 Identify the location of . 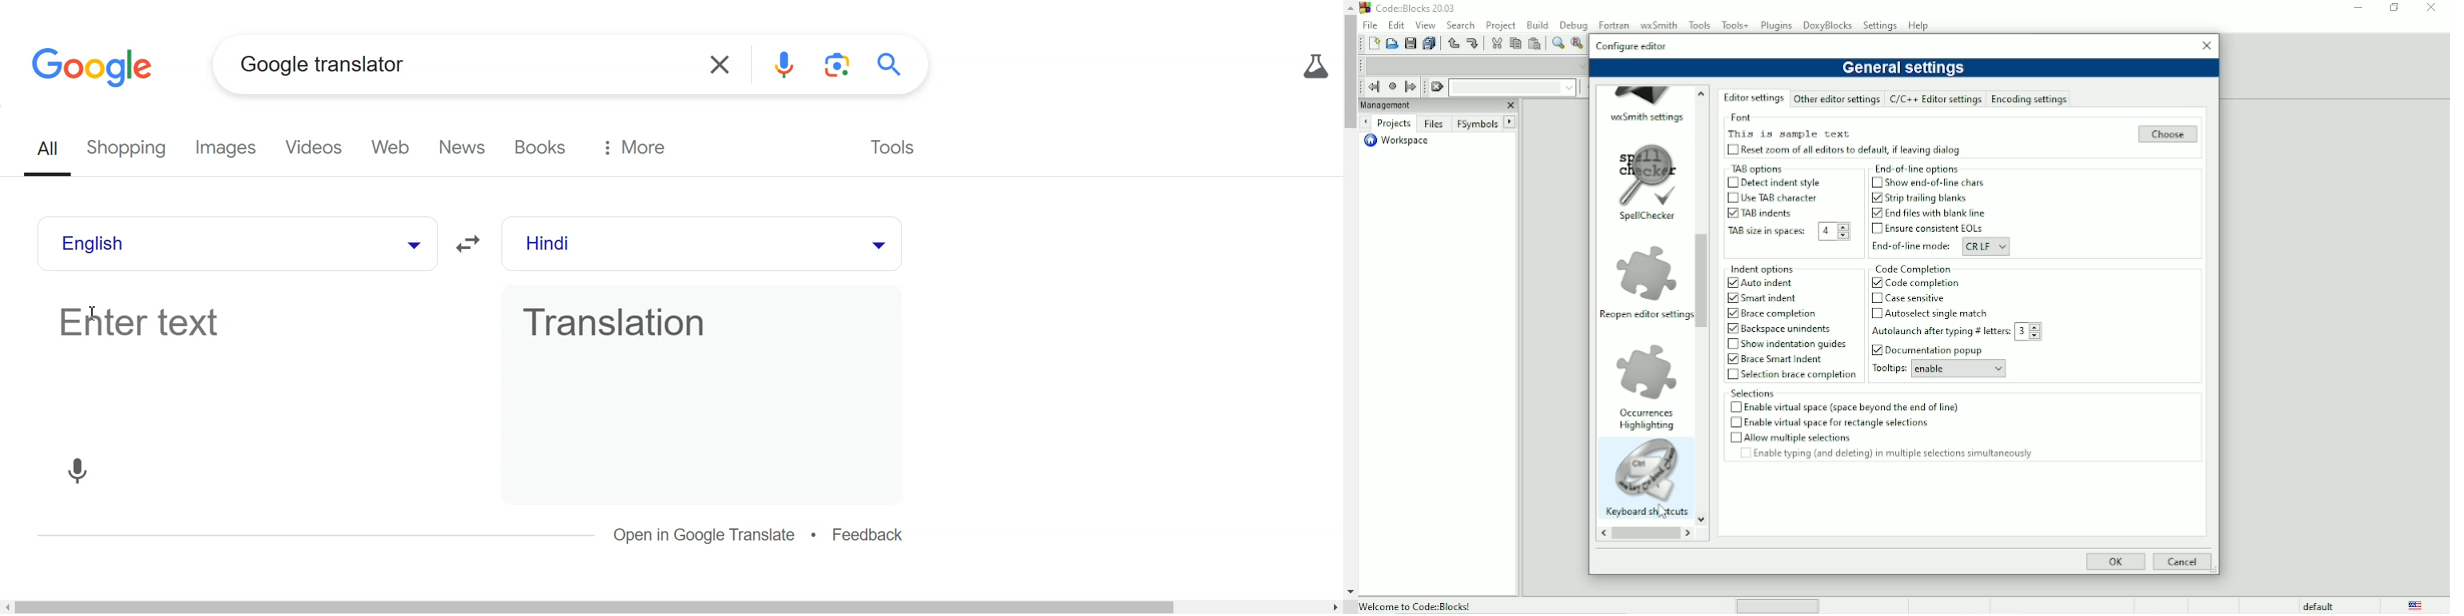
(1875, 313).